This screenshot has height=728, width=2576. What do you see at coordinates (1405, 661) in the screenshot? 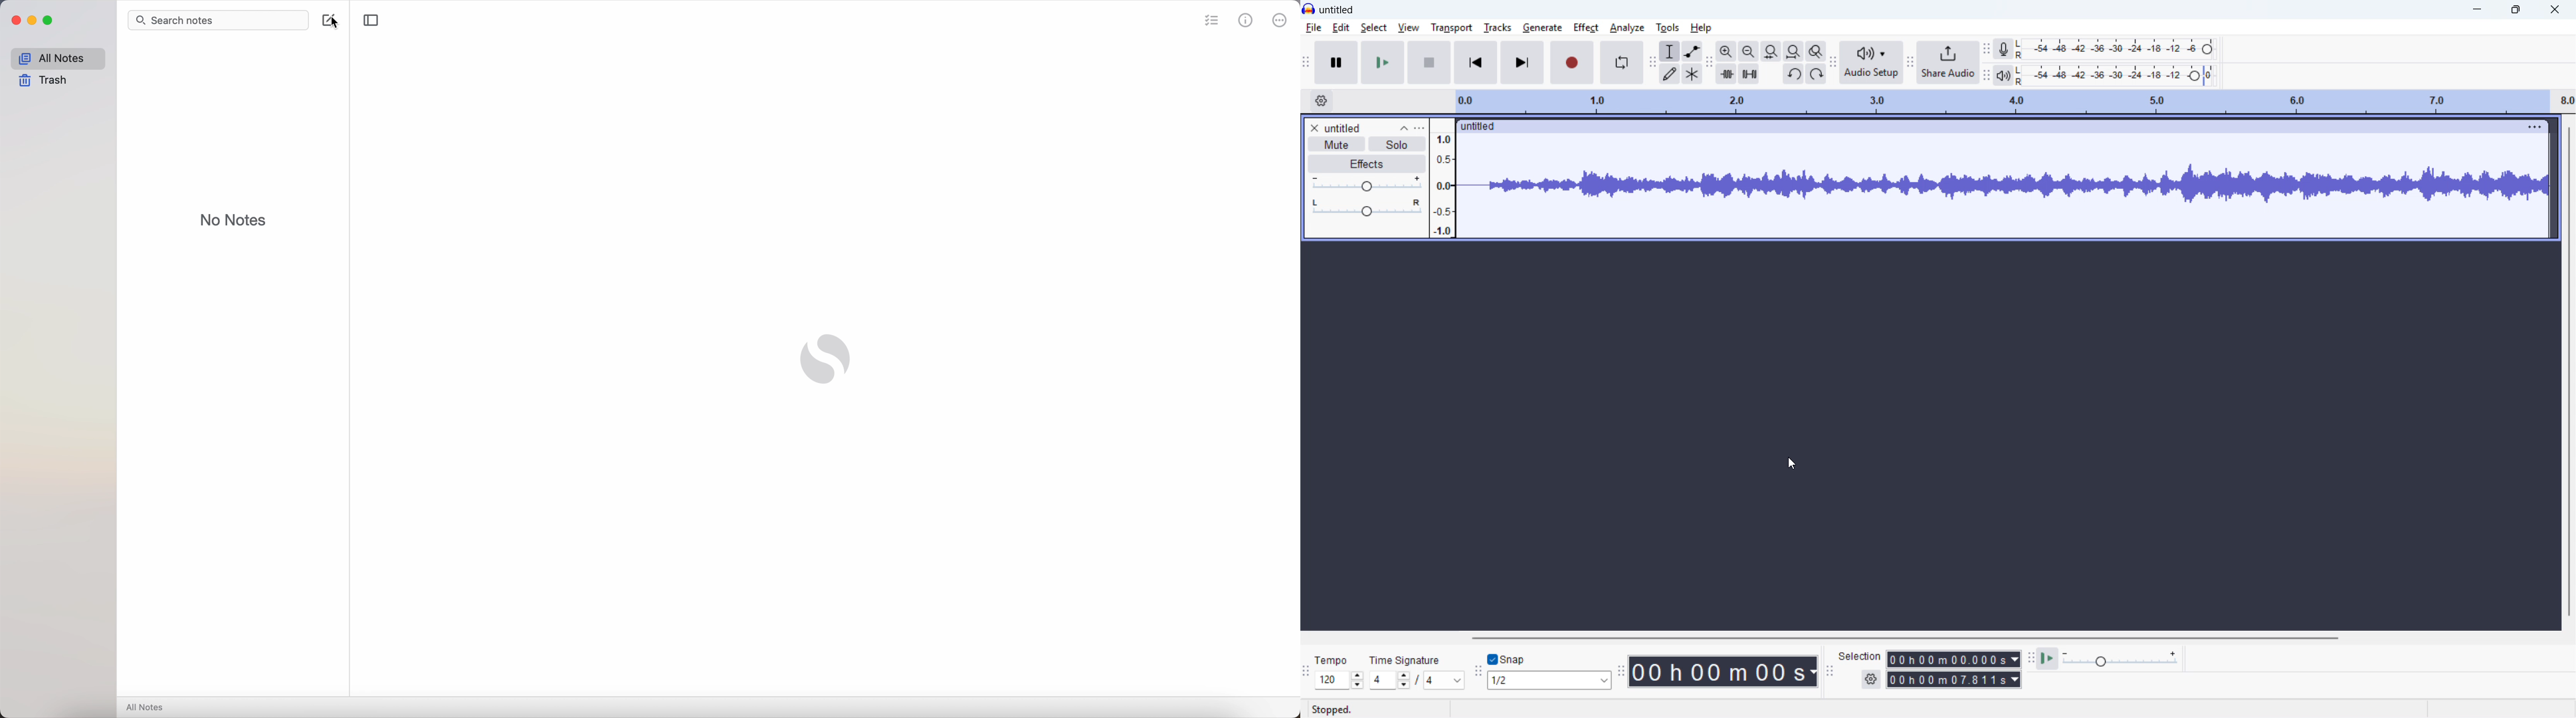
I see `time signature` at bounding box center [1405, 661].